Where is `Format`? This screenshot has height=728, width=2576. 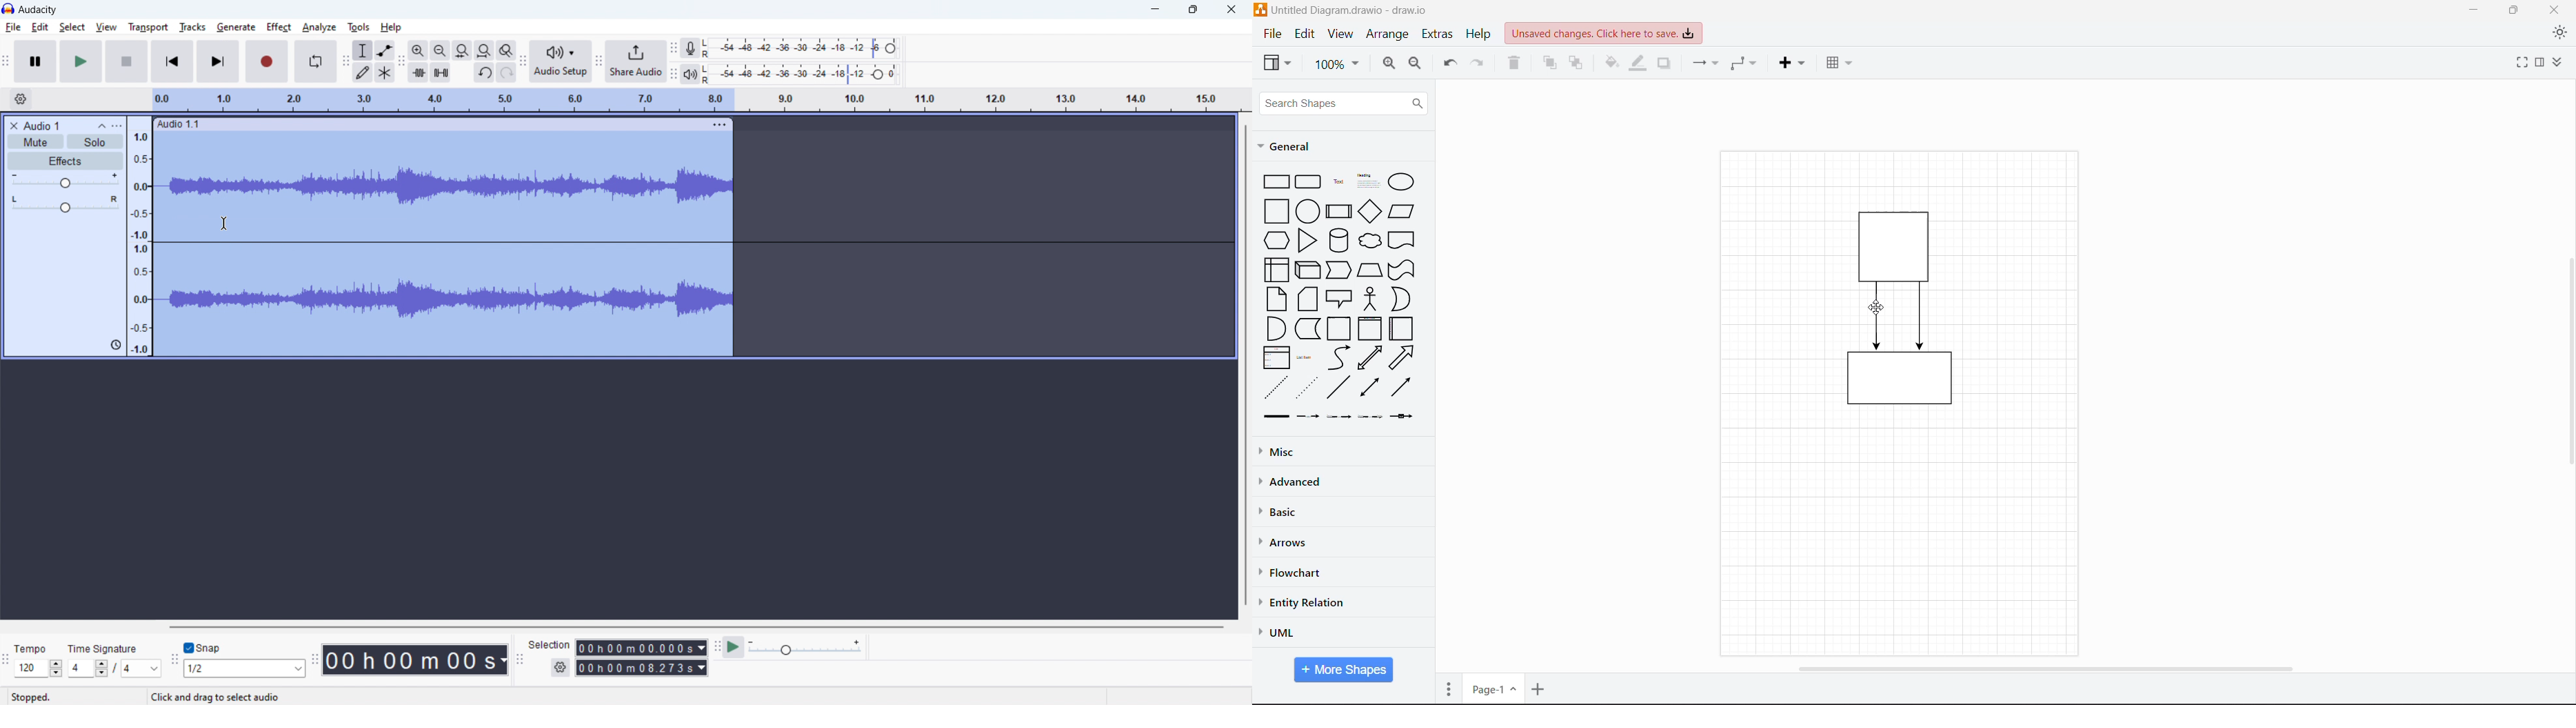
Format is located at coordinates (2539, 63).